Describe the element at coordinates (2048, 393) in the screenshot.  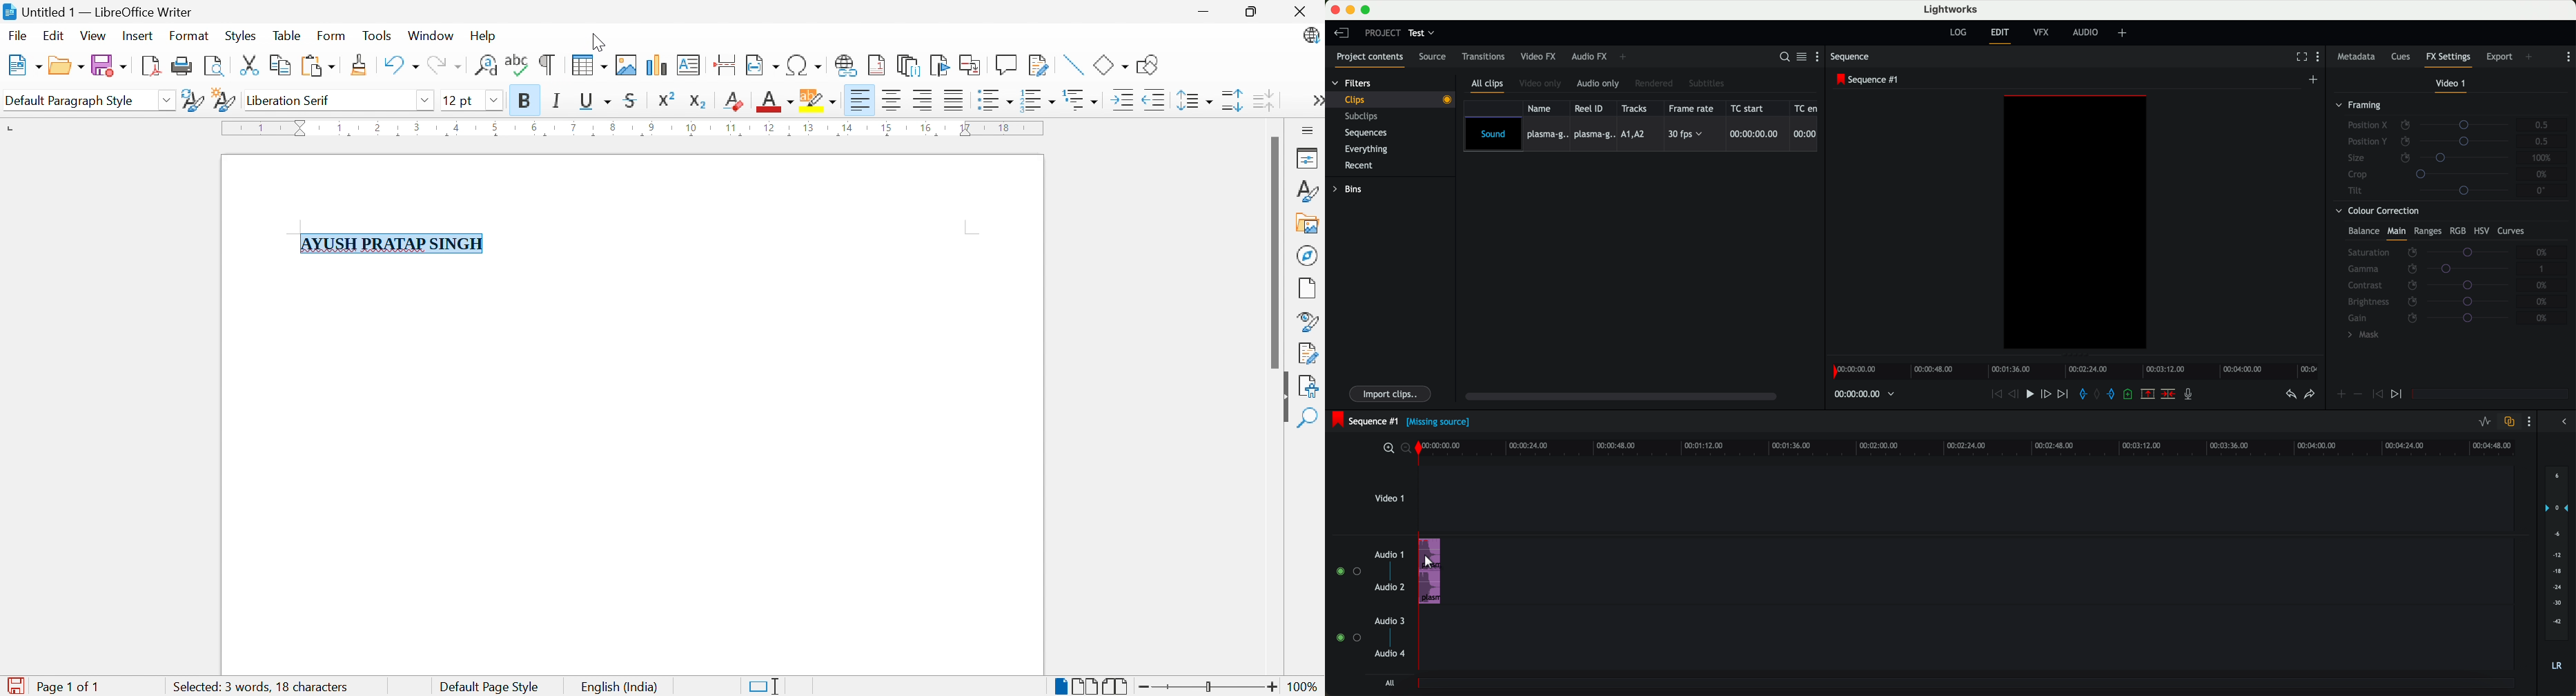
I see `nudge one frame foward` at that location.